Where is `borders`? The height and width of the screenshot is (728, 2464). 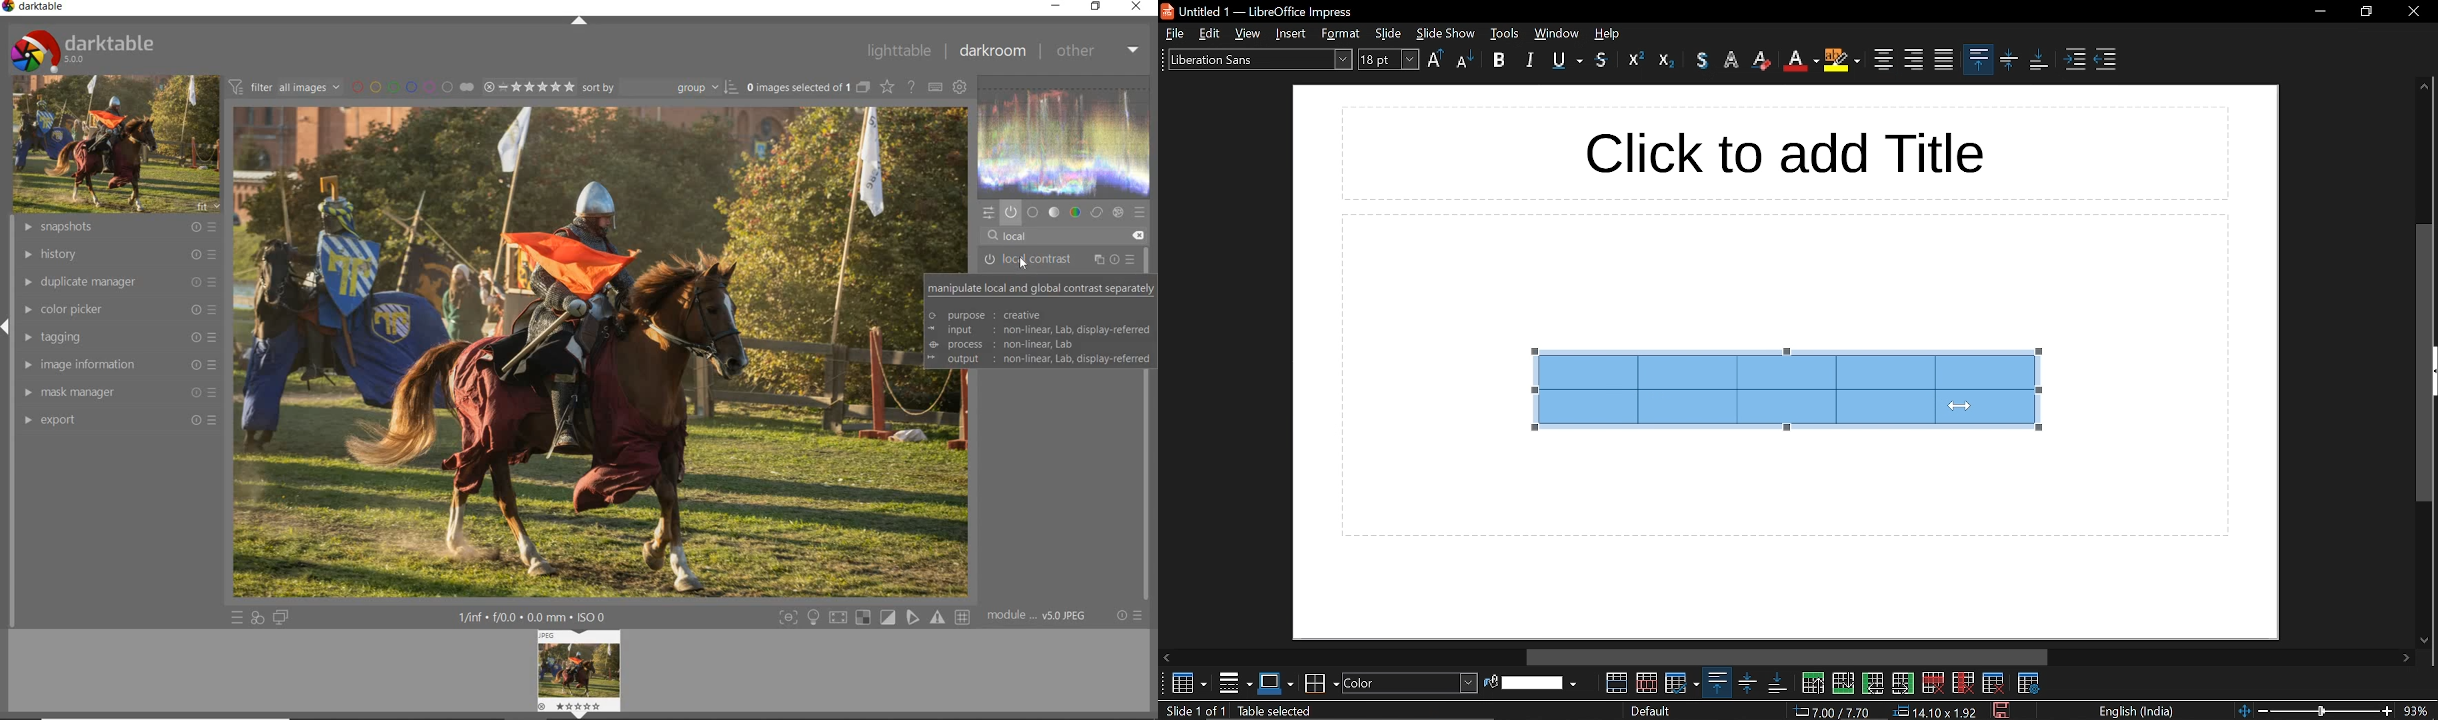 borders is located at coordinates (1236, 683).